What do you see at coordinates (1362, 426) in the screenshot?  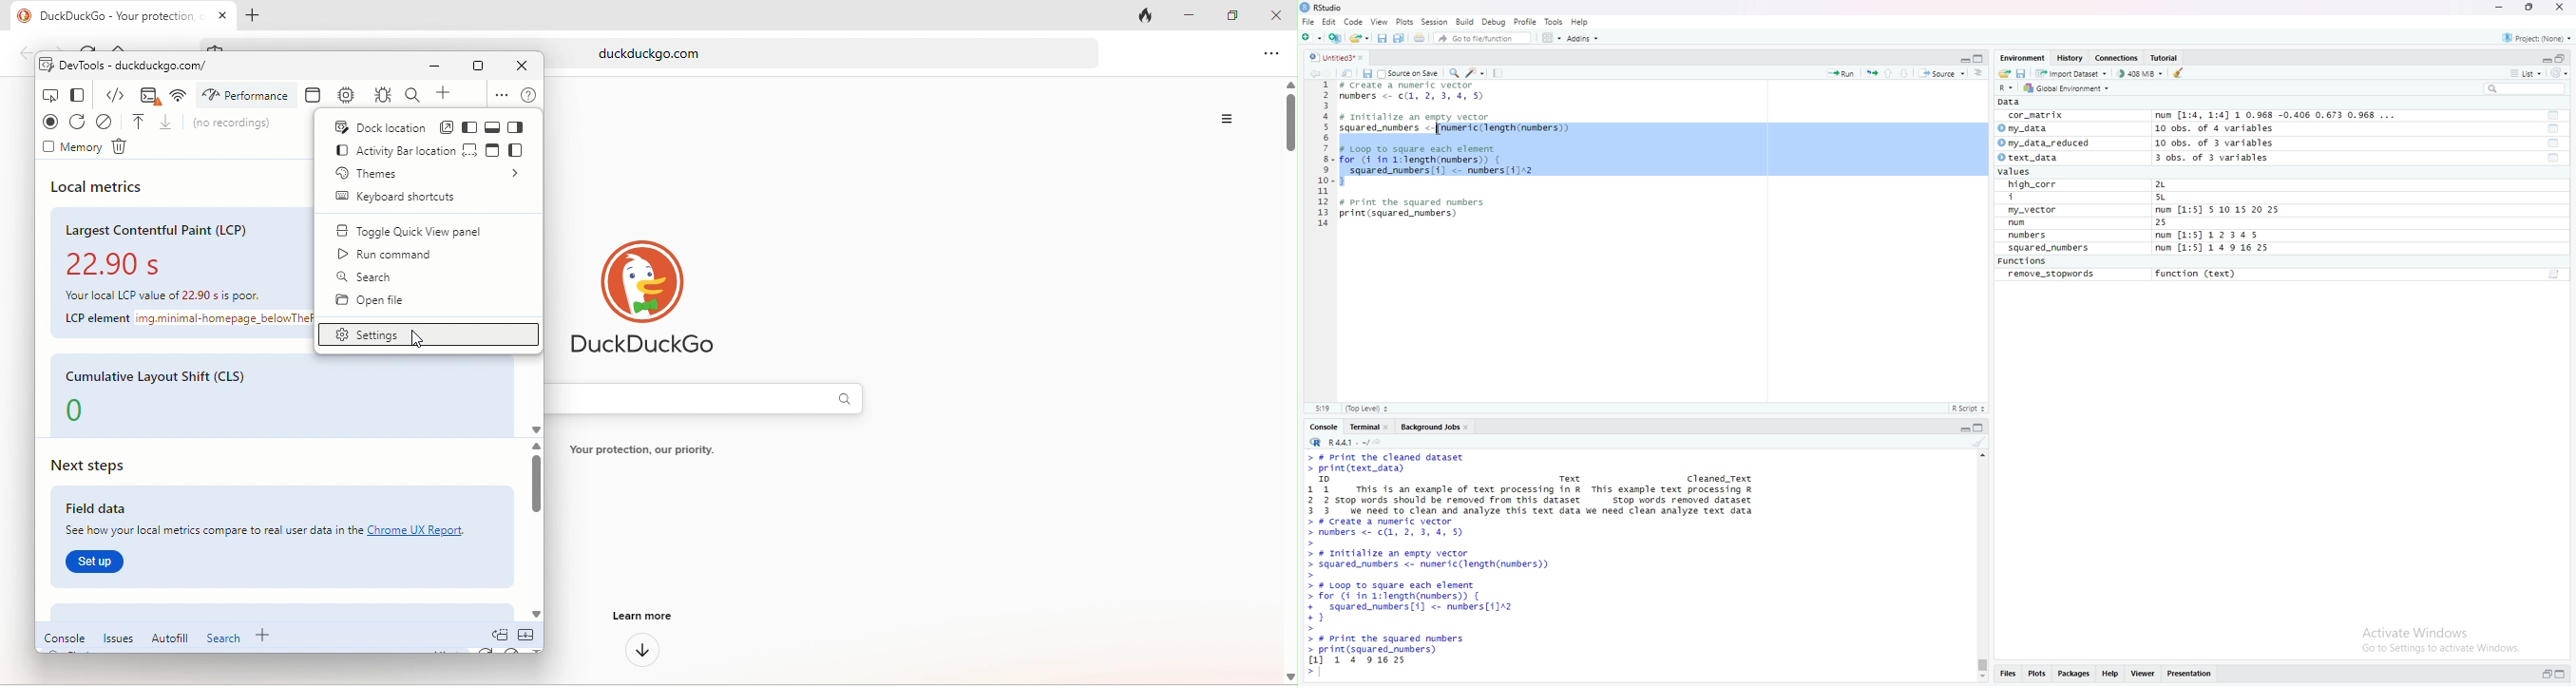 I see `Terminal` at bounding box center [1362, 426].